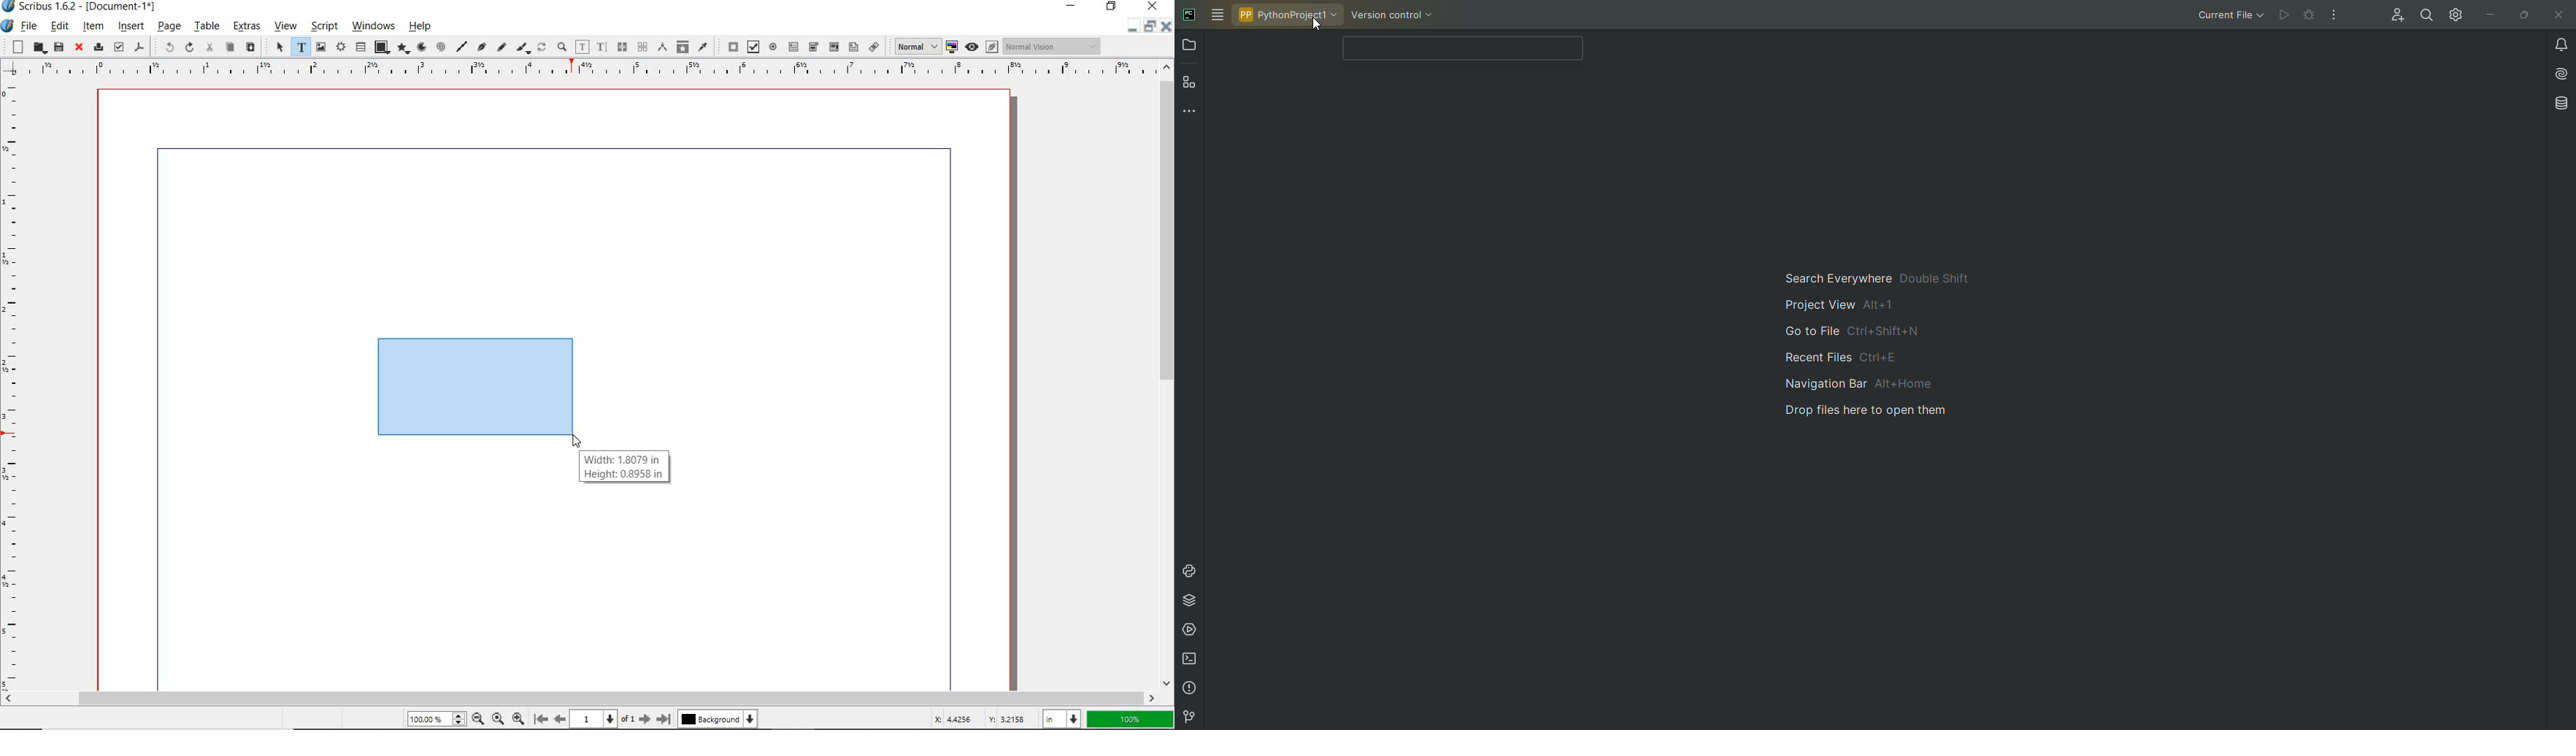 The width and height of the screenshot is (2576, 756). Describe the element at coordinates (360, 48) in the screenshot. I see `table` at that location.